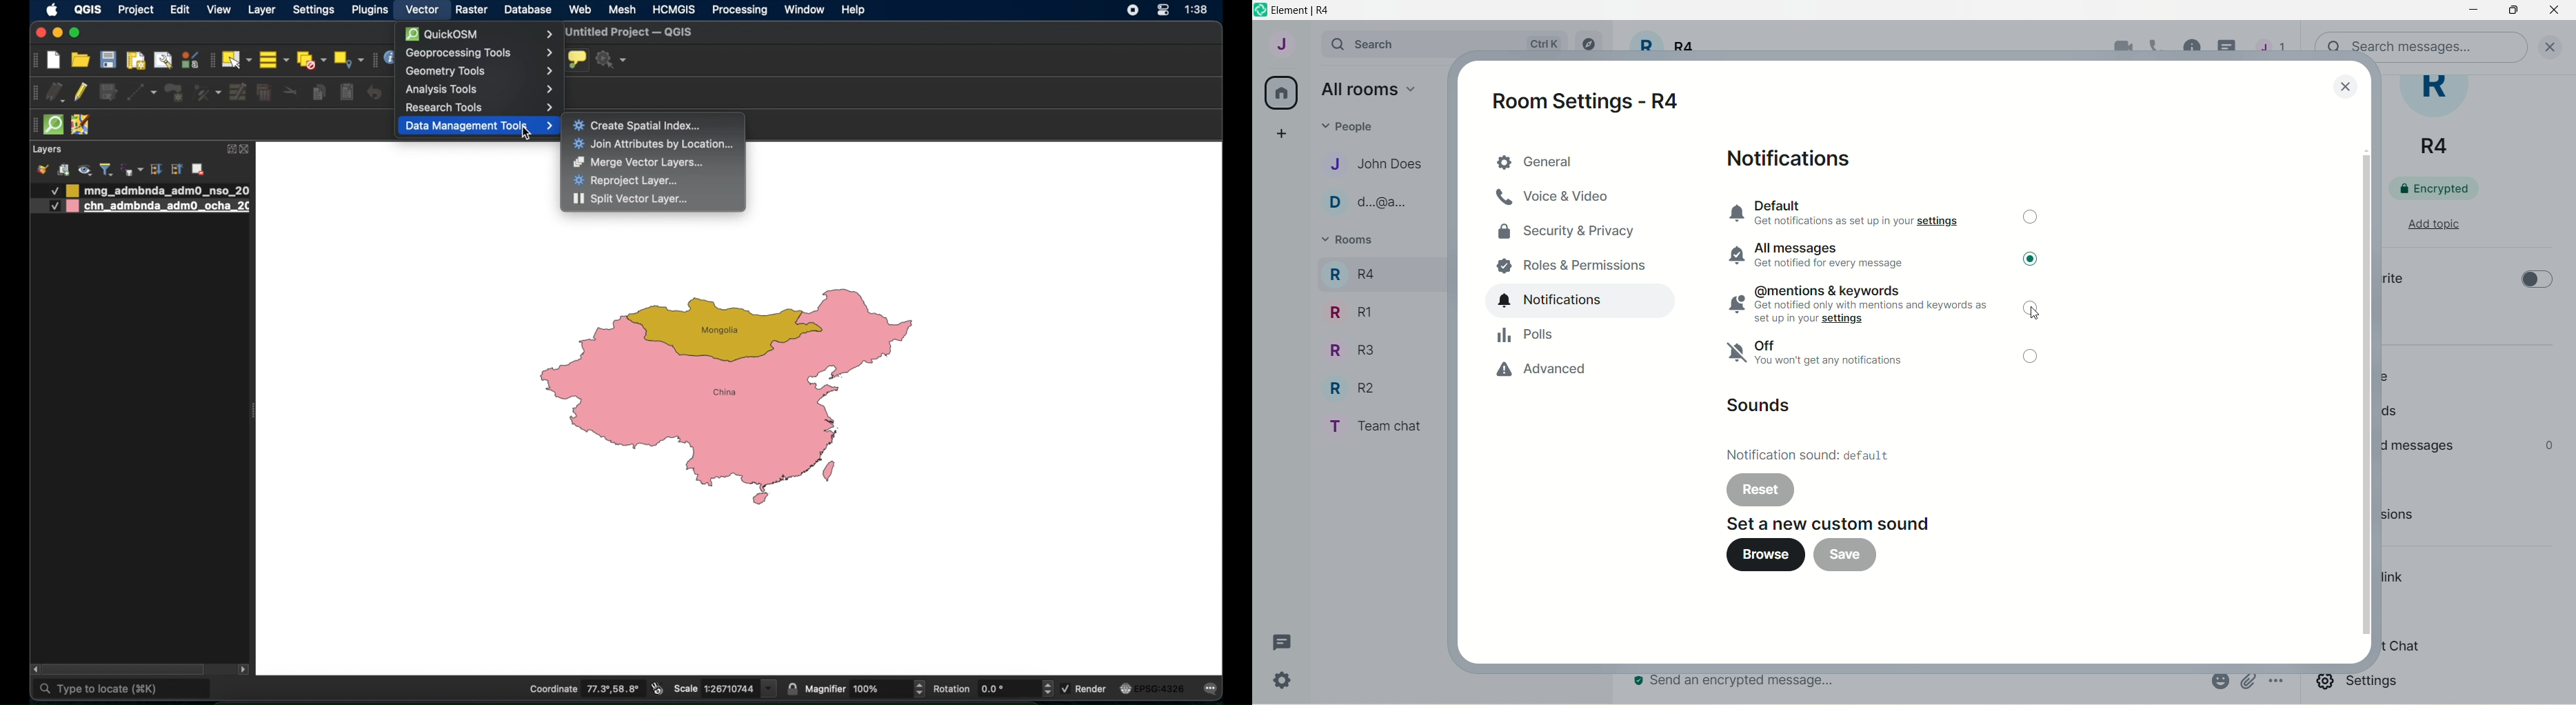 The width and height of the screenshot is (2576, 728). I want to click on search message, so click(2422, 43).